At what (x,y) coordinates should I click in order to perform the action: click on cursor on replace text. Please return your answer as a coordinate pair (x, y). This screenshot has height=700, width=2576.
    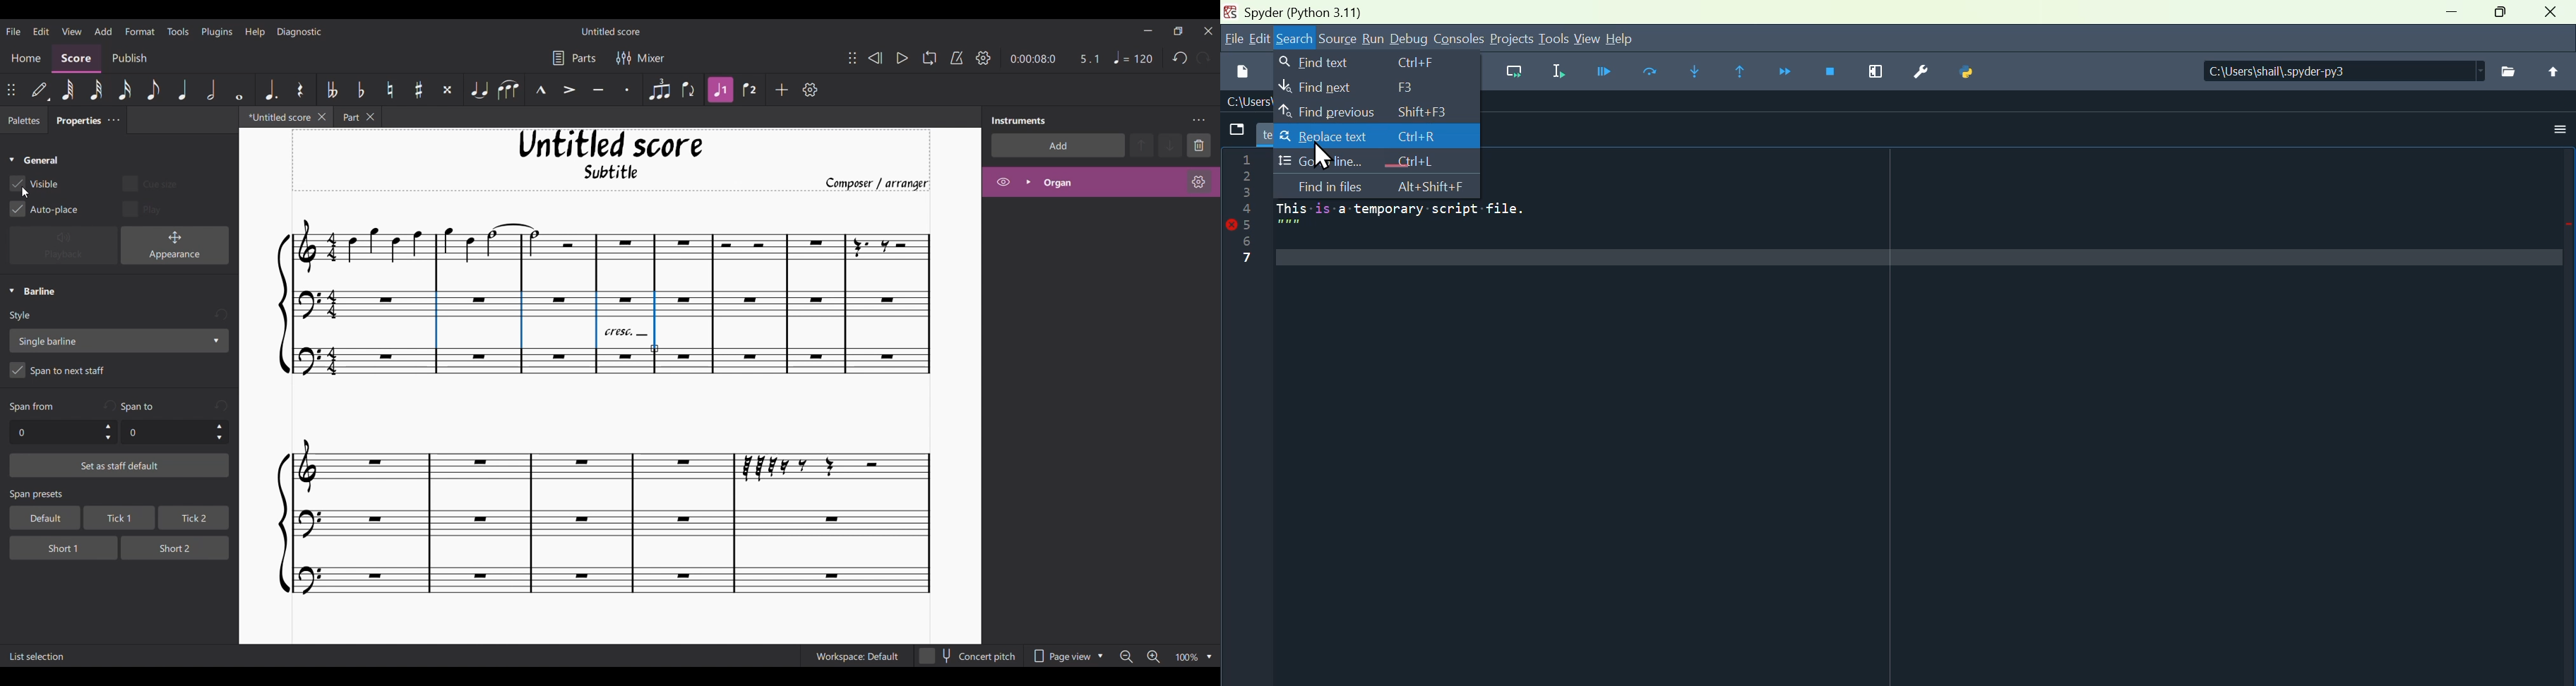
    Looking at the image, I should click on (1327, 159).